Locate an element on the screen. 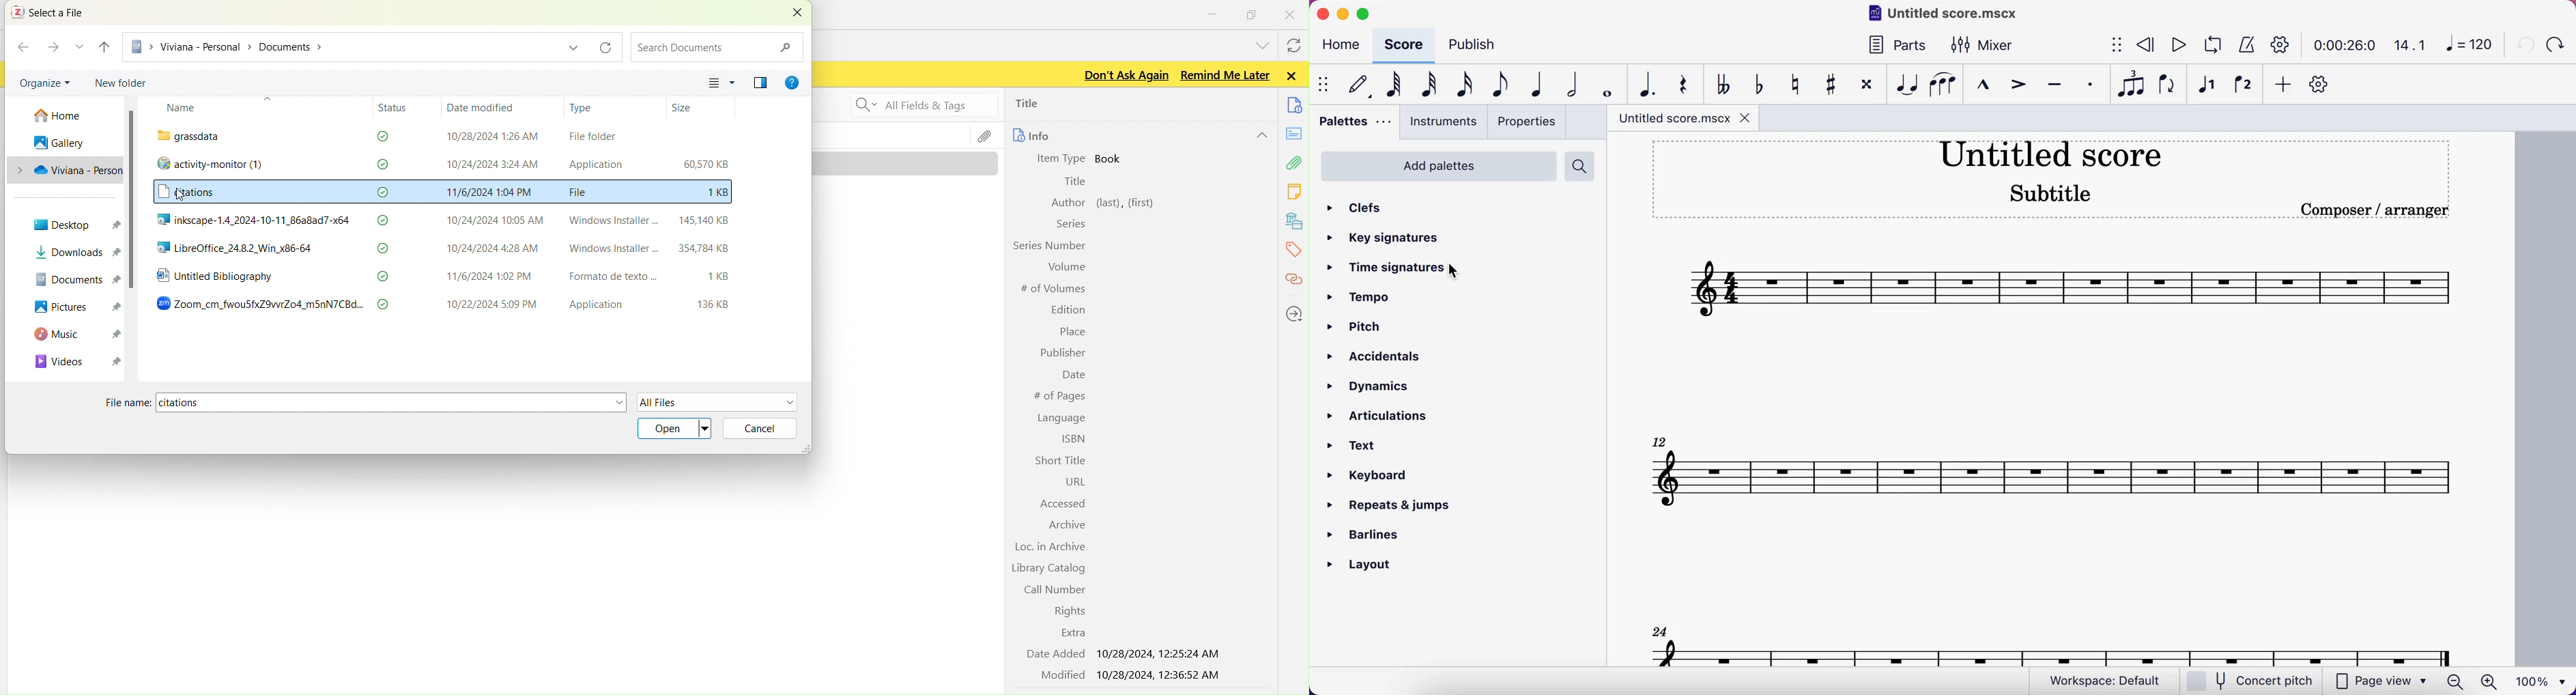 This screenshot has width=2576, height=700. zoom in is located at coordinates (2494, 681).